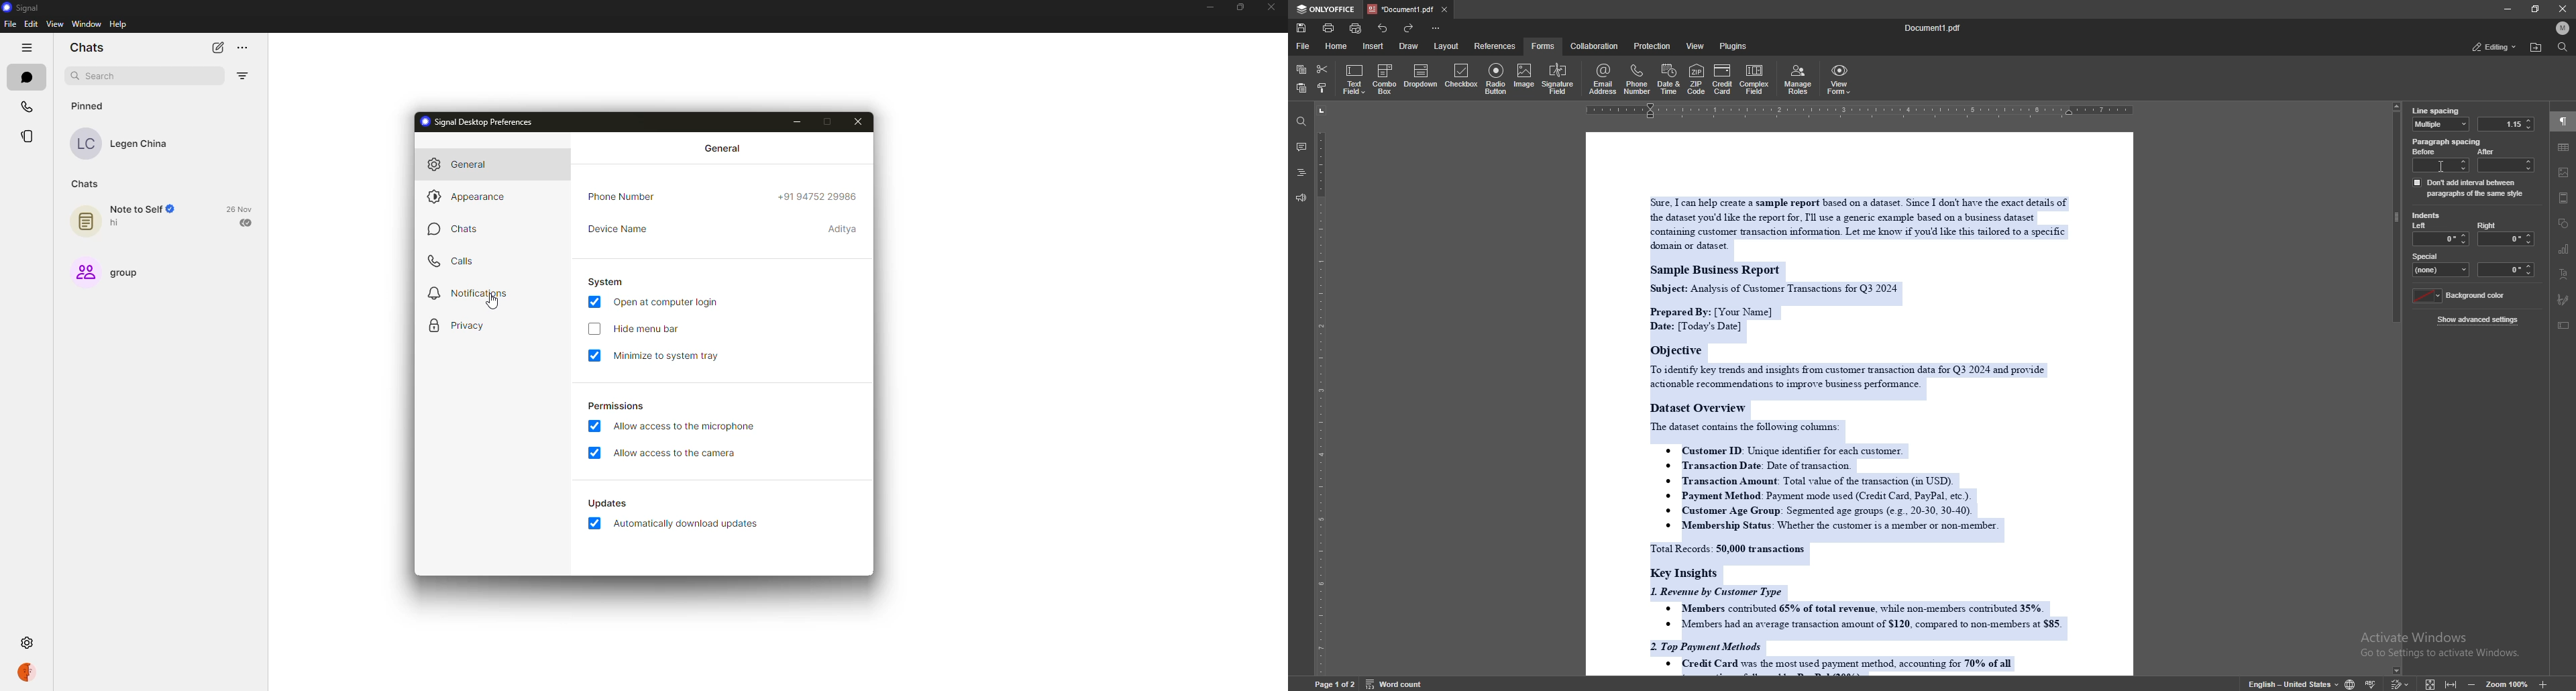 The image size is (2576, 700). What do you see at coordinates (1273, 5) in the screenshot?
I see `close` at bounding box center [1273, 5].